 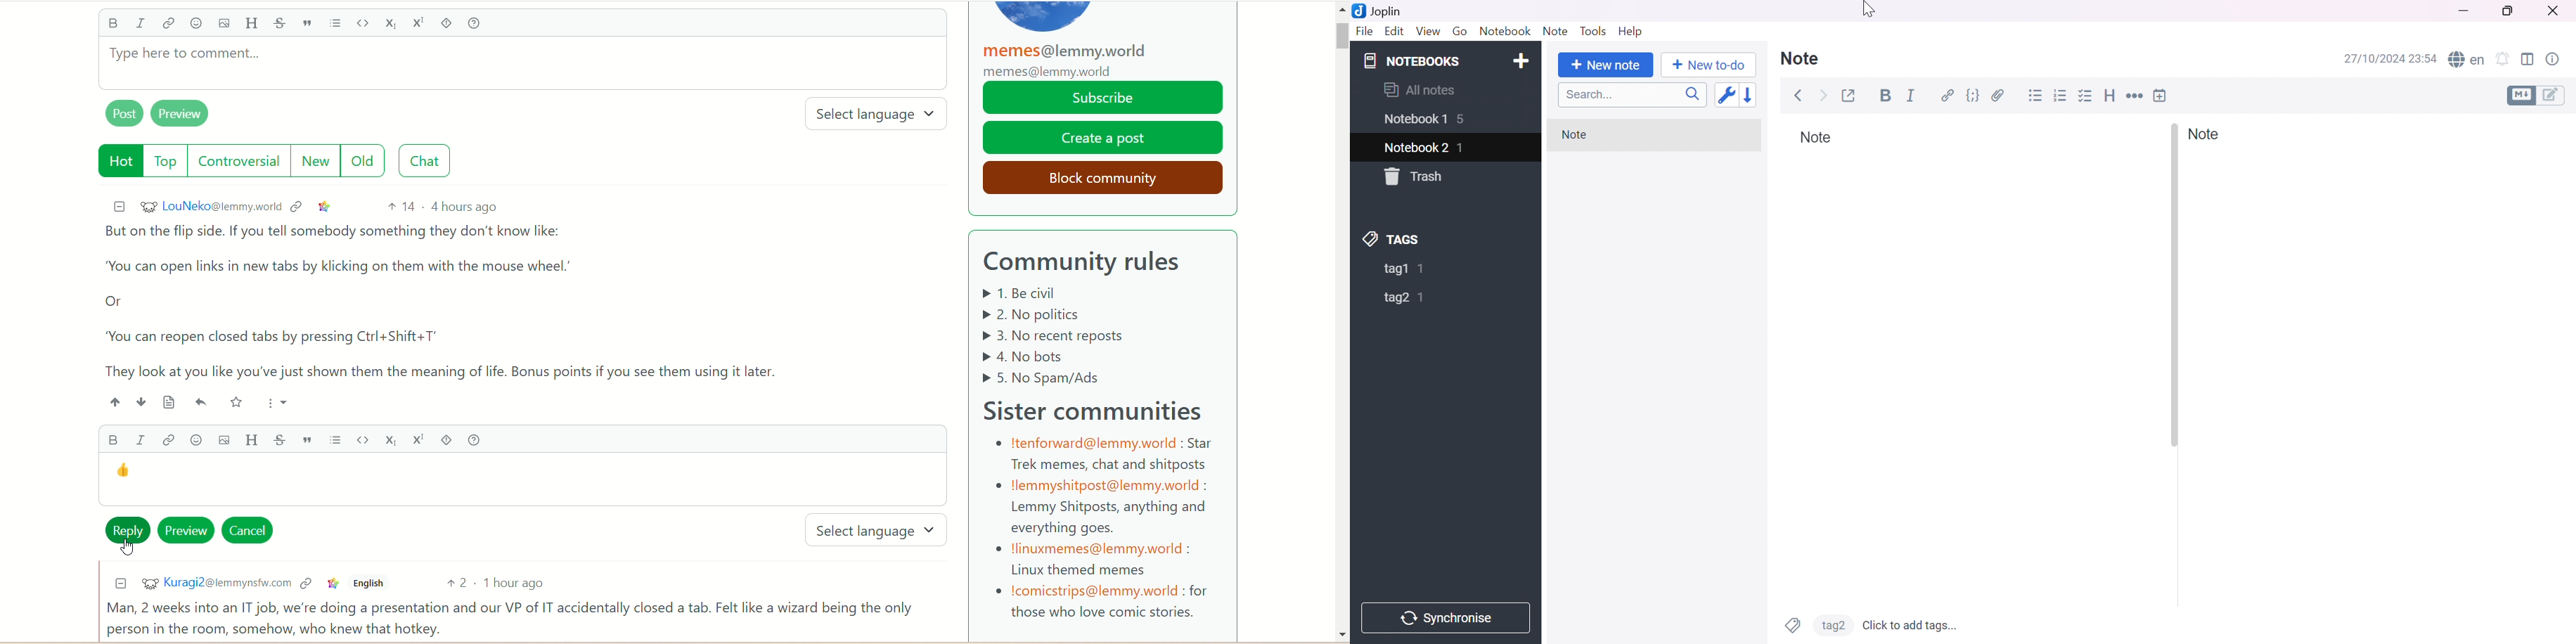 What do you see at coordinates (1631, 33) in the screenshot?
I see `Help` at bounding box center [1631, 33].